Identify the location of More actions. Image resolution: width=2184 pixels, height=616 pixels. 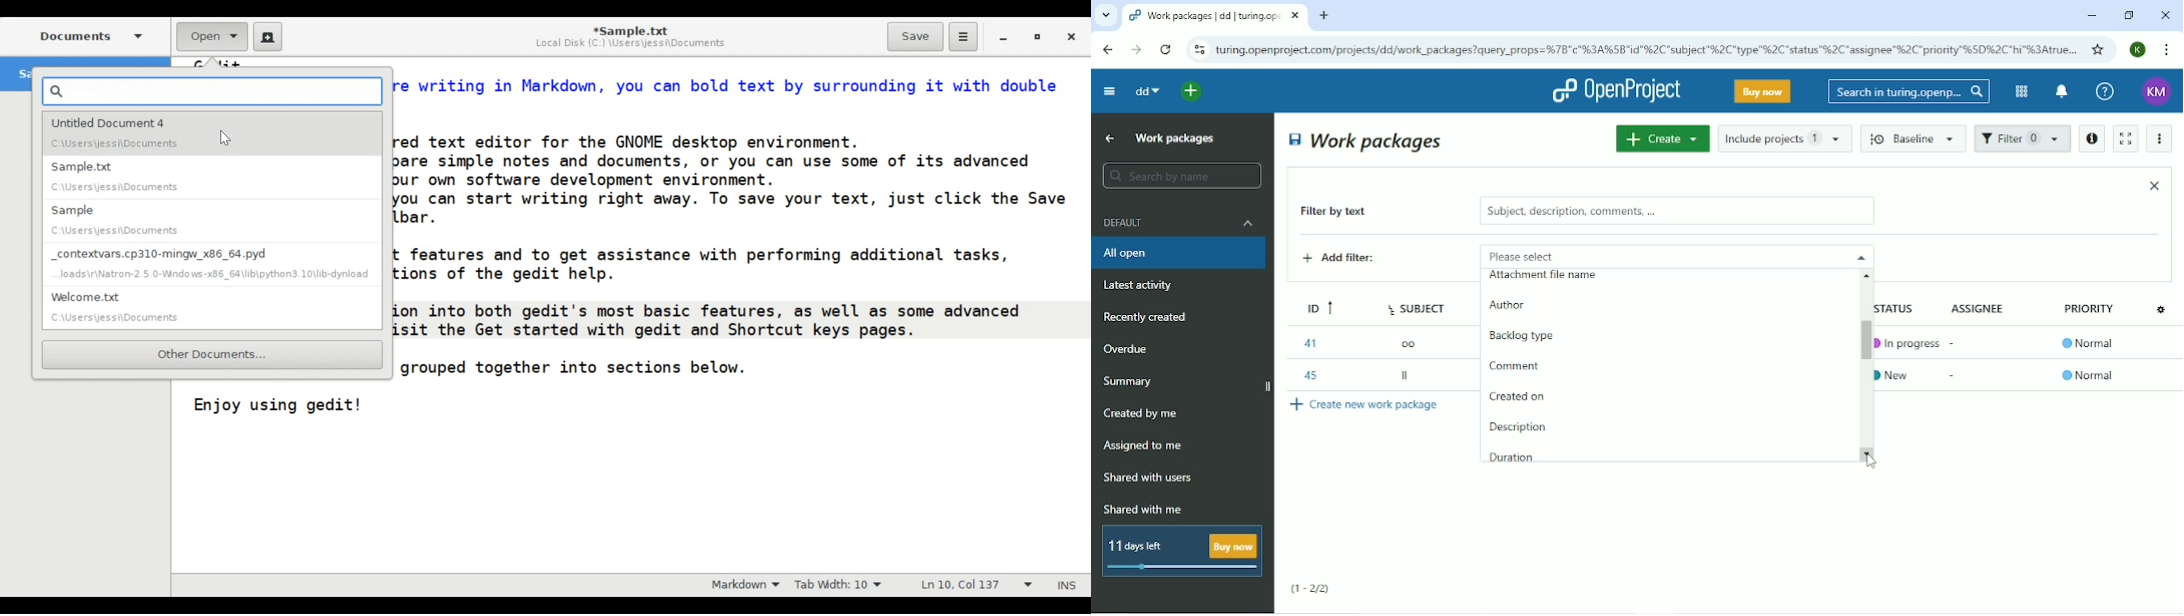
(2161, 139).